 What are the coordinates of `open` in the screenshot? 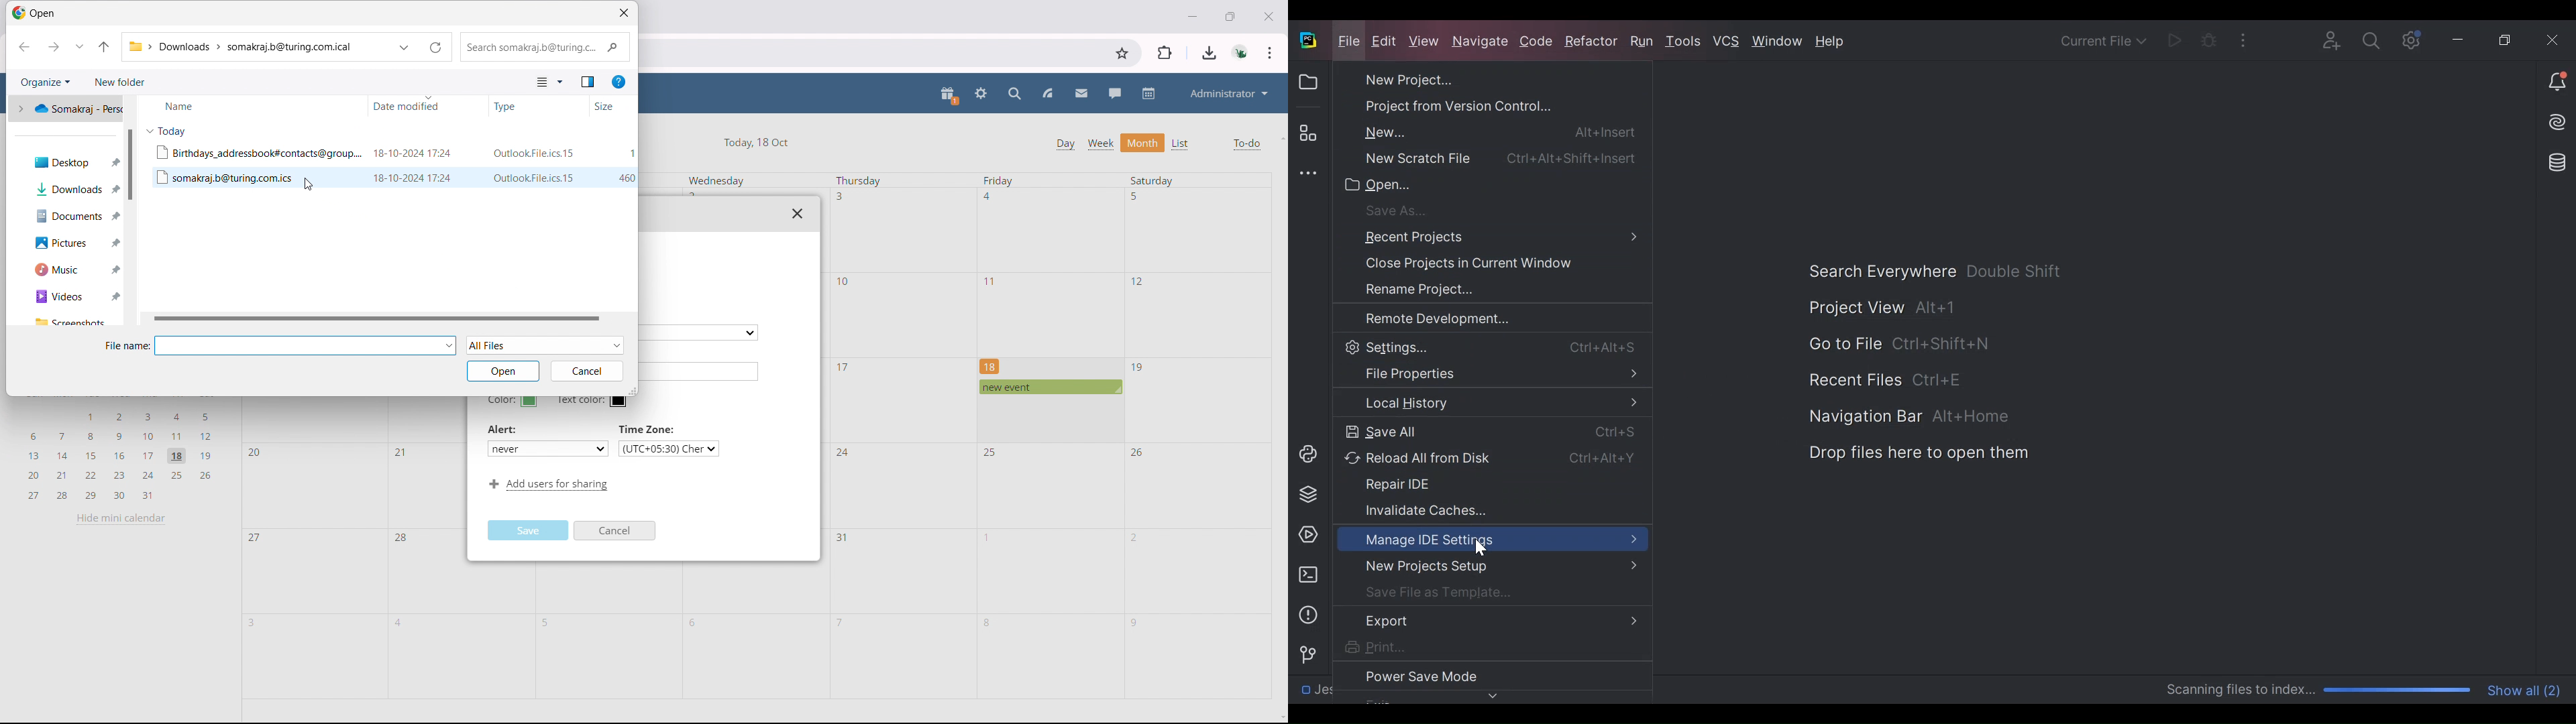 It's located at (502, 371).